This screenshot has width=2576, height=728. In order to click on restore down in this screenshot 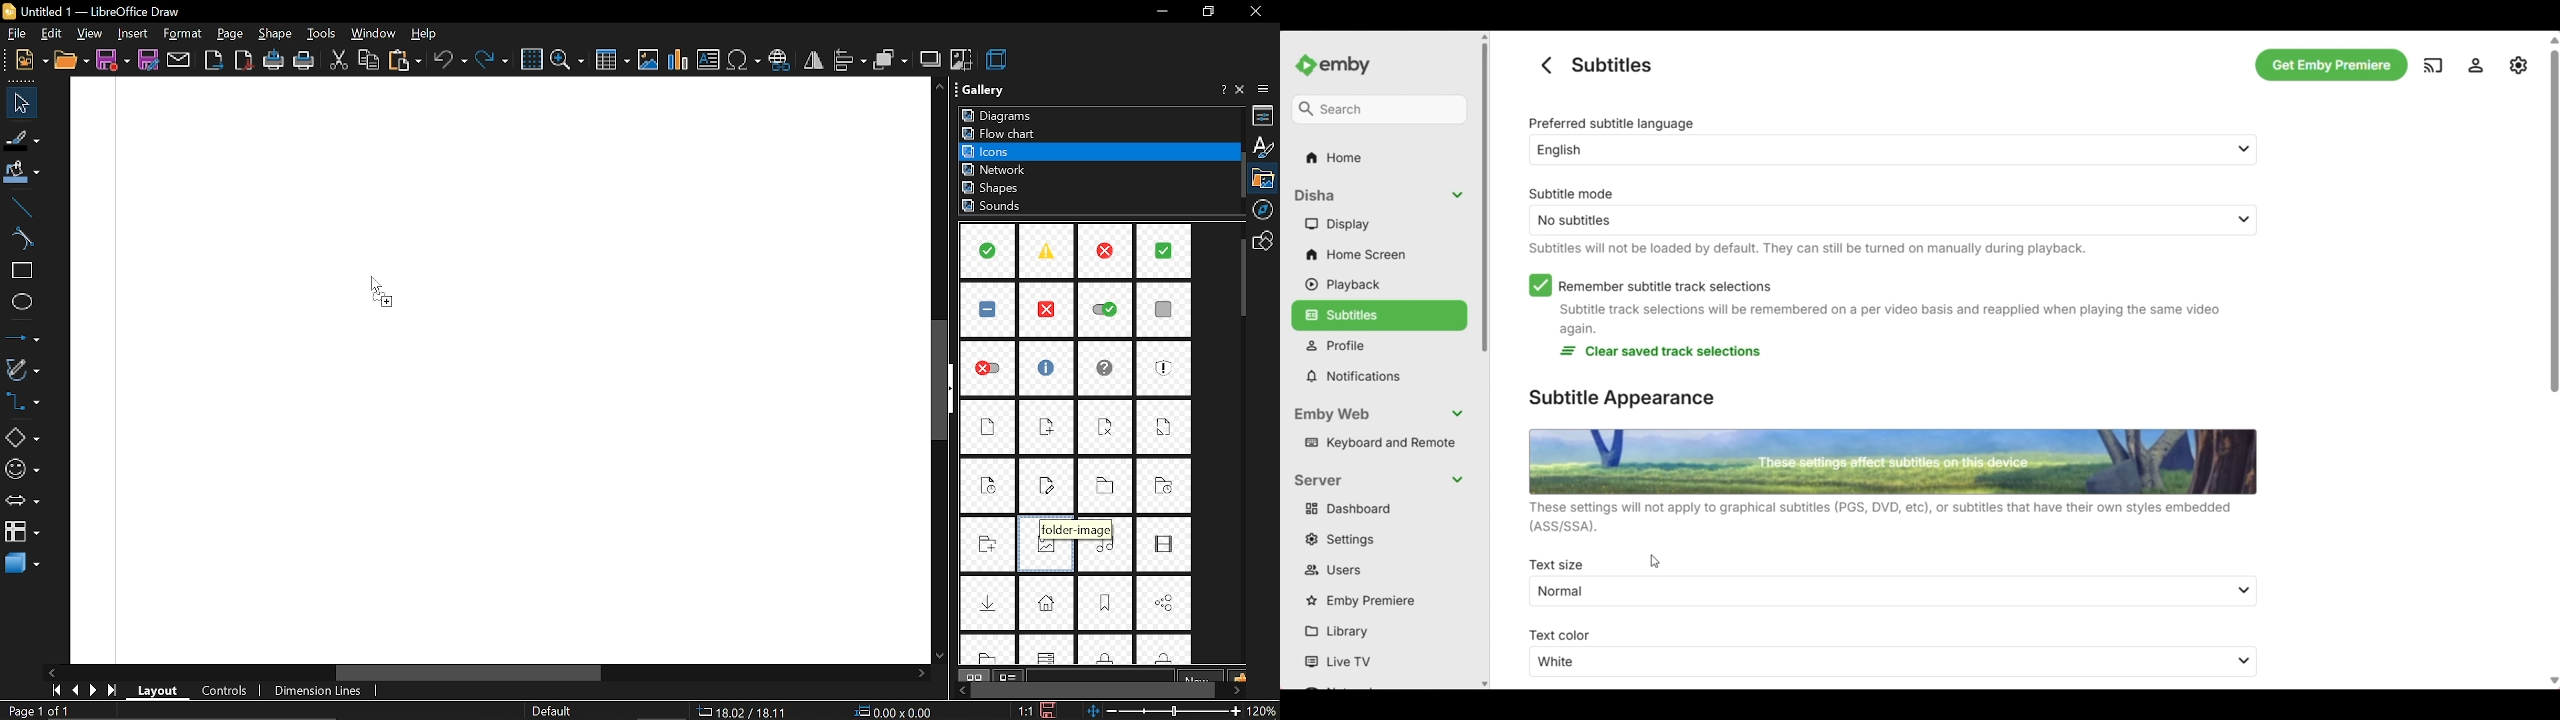, I will do `click(1206, 12)`.